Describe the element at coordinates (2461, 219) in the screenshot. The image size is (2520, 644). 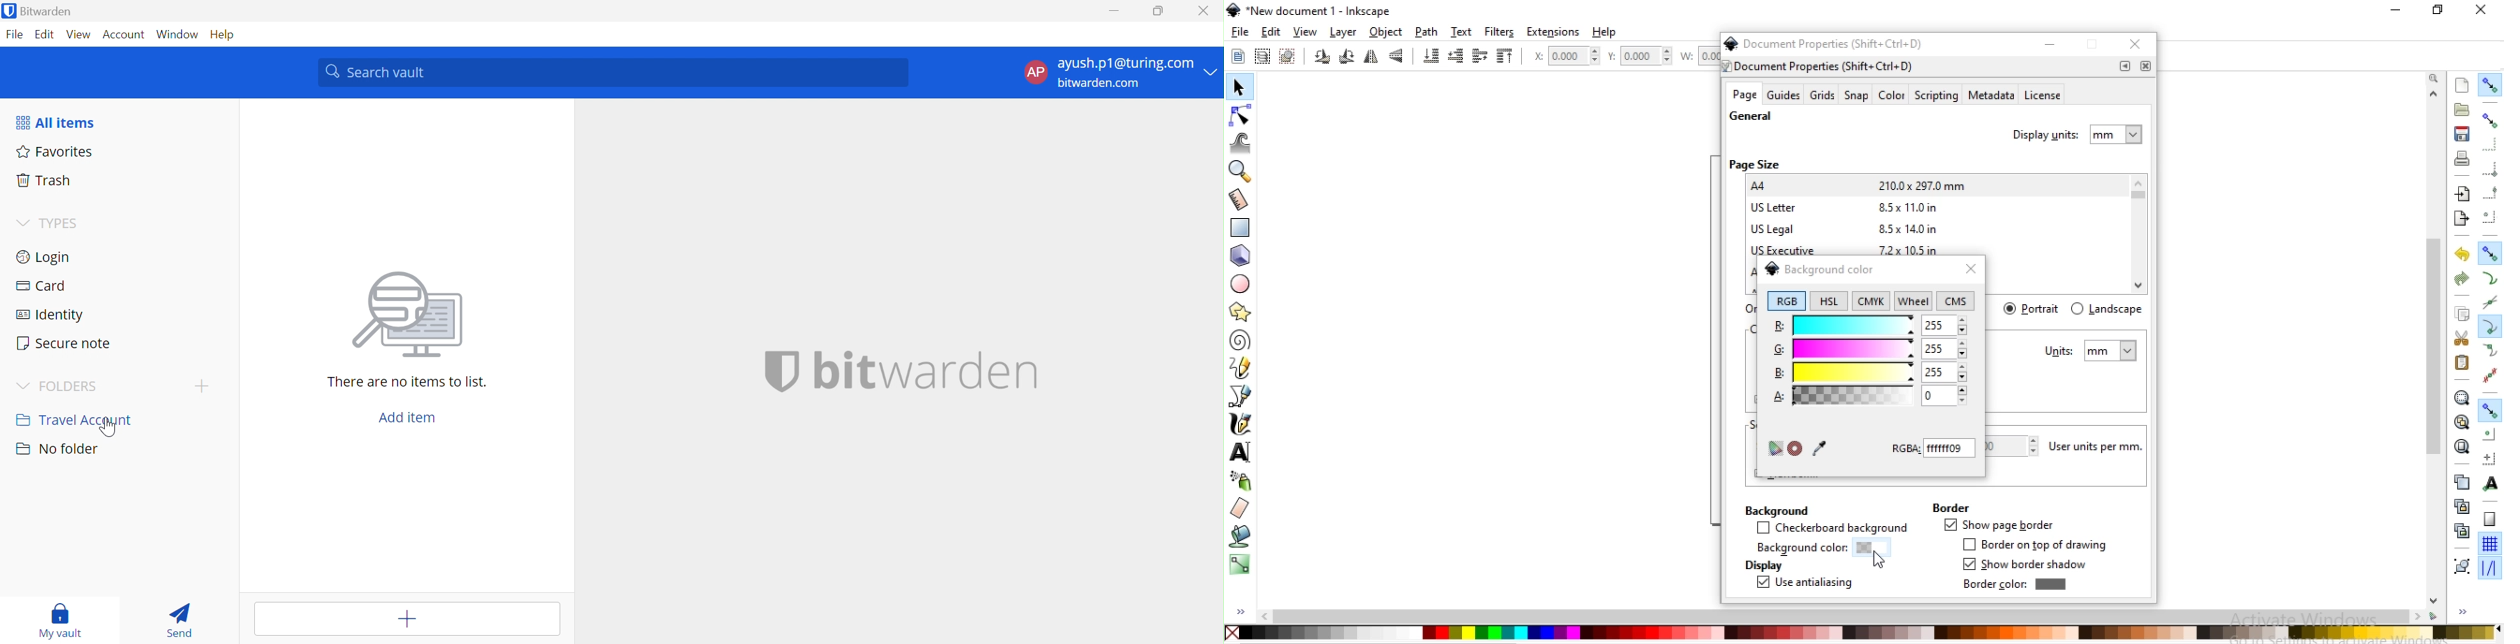
I see `export a document` at that location.